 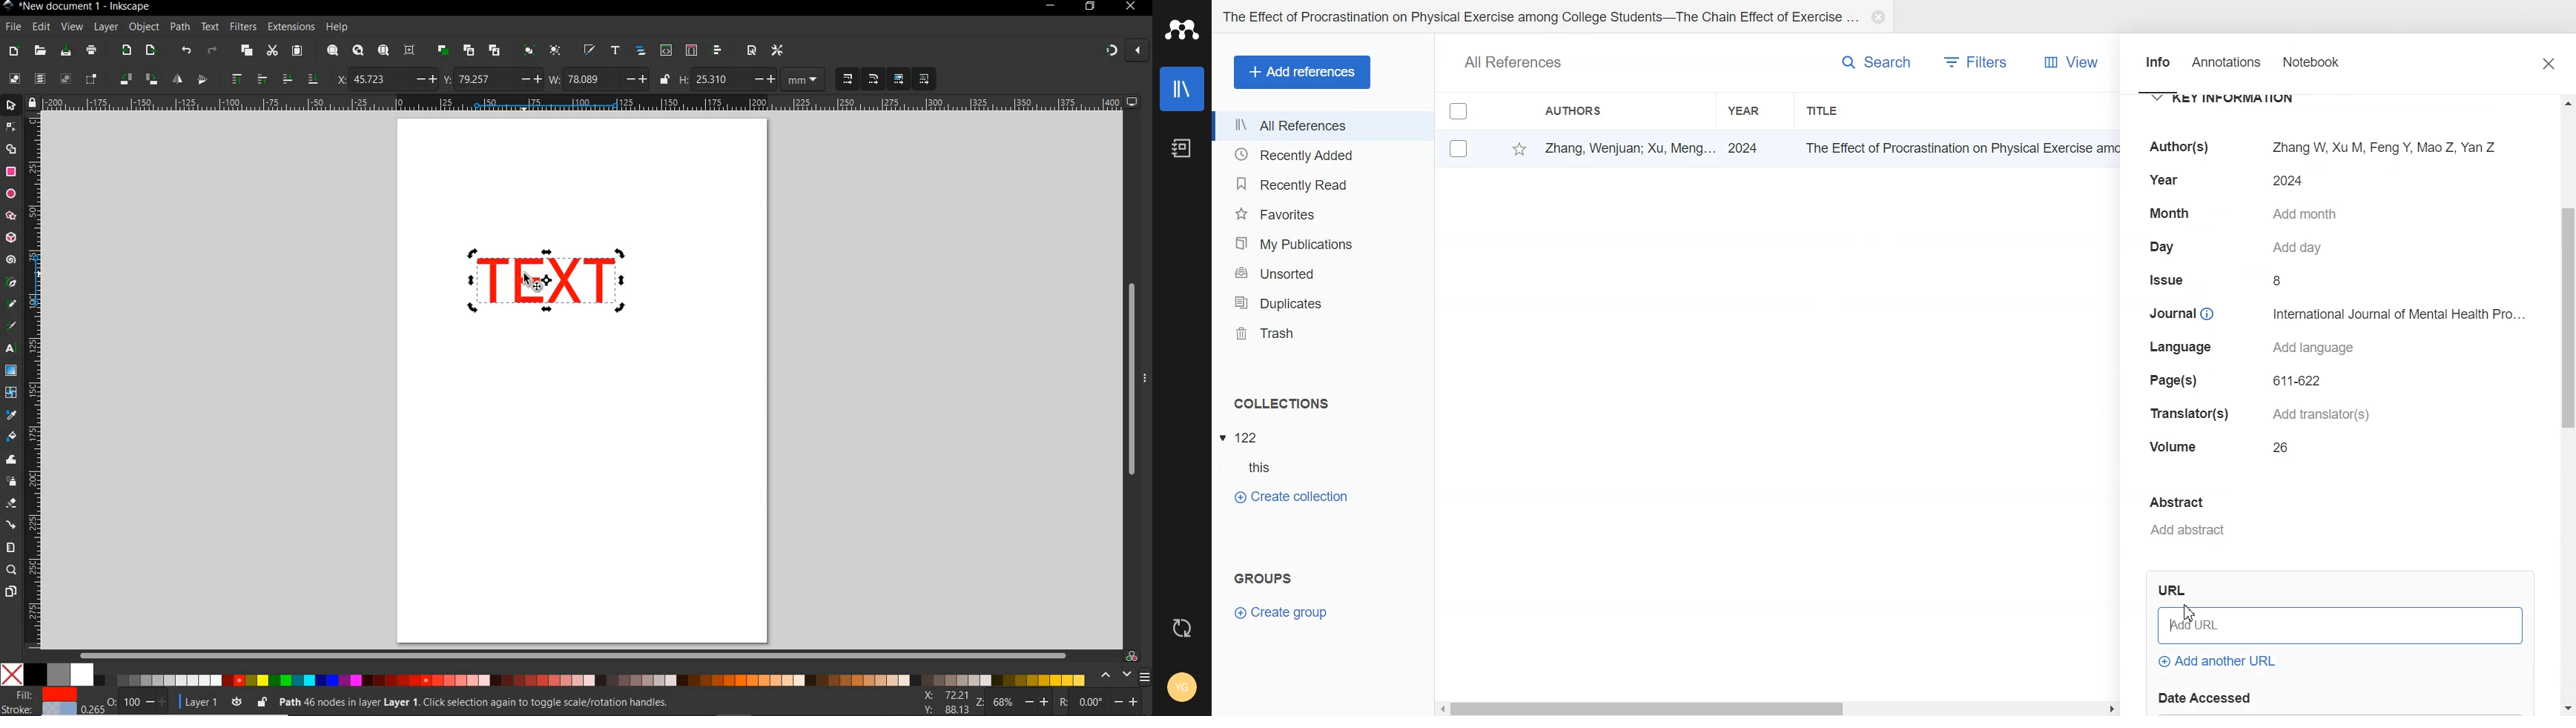 I want to click on LAYER, so click(x=106, y=27).